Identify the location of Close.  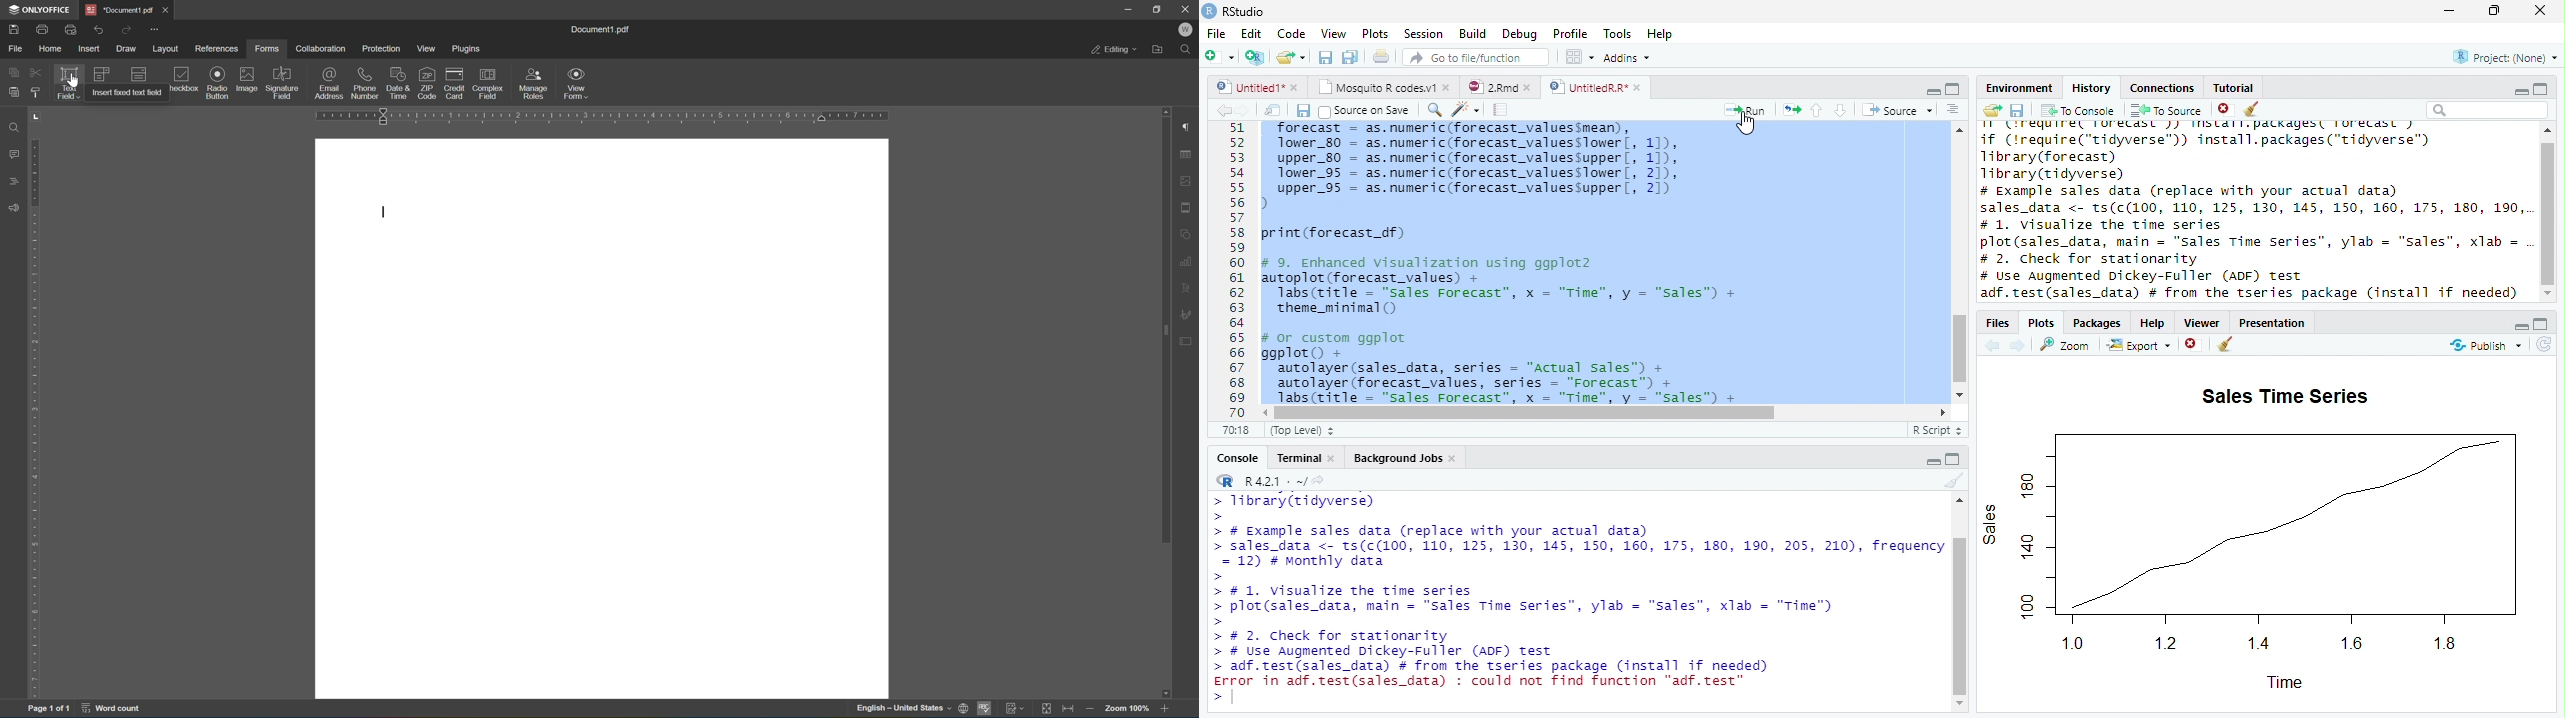
(2542, 11).